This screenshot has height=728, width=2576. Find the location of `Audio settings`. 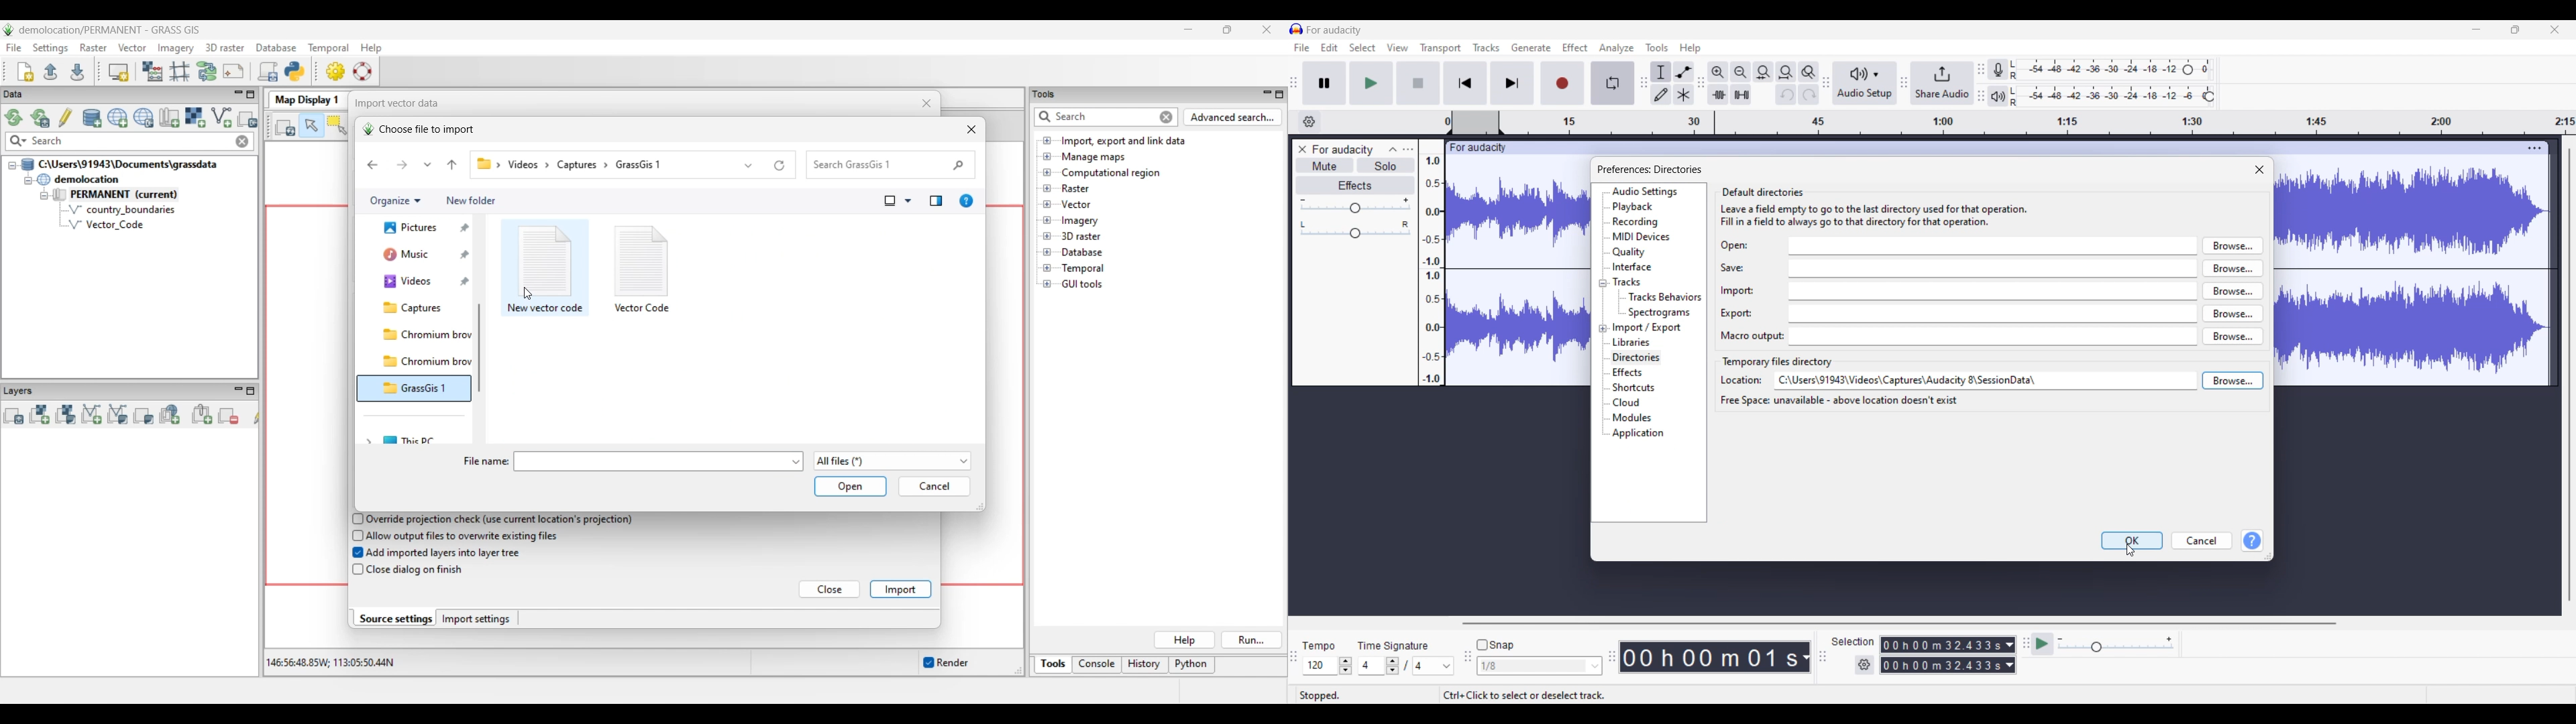

Audio settings is located at coordinates (1646, 192).